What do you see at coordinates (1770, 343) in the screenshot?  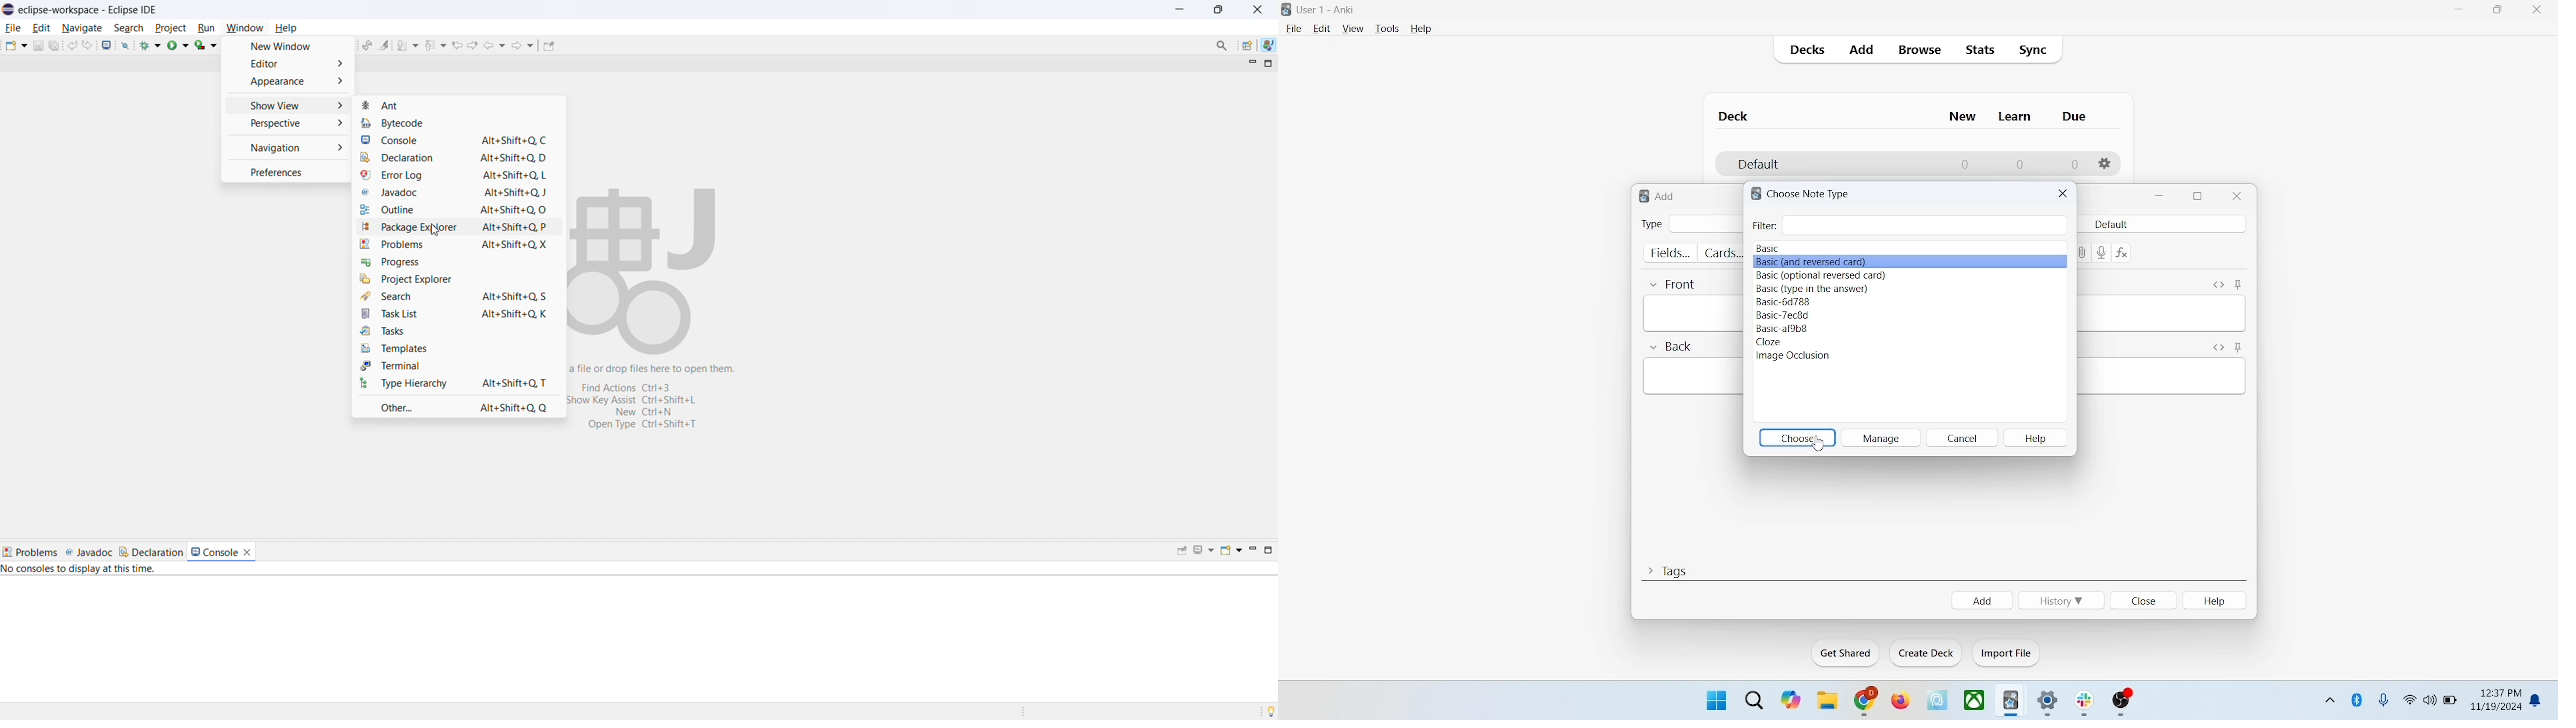 I see `cloze` at bounding box center [1770, 343].